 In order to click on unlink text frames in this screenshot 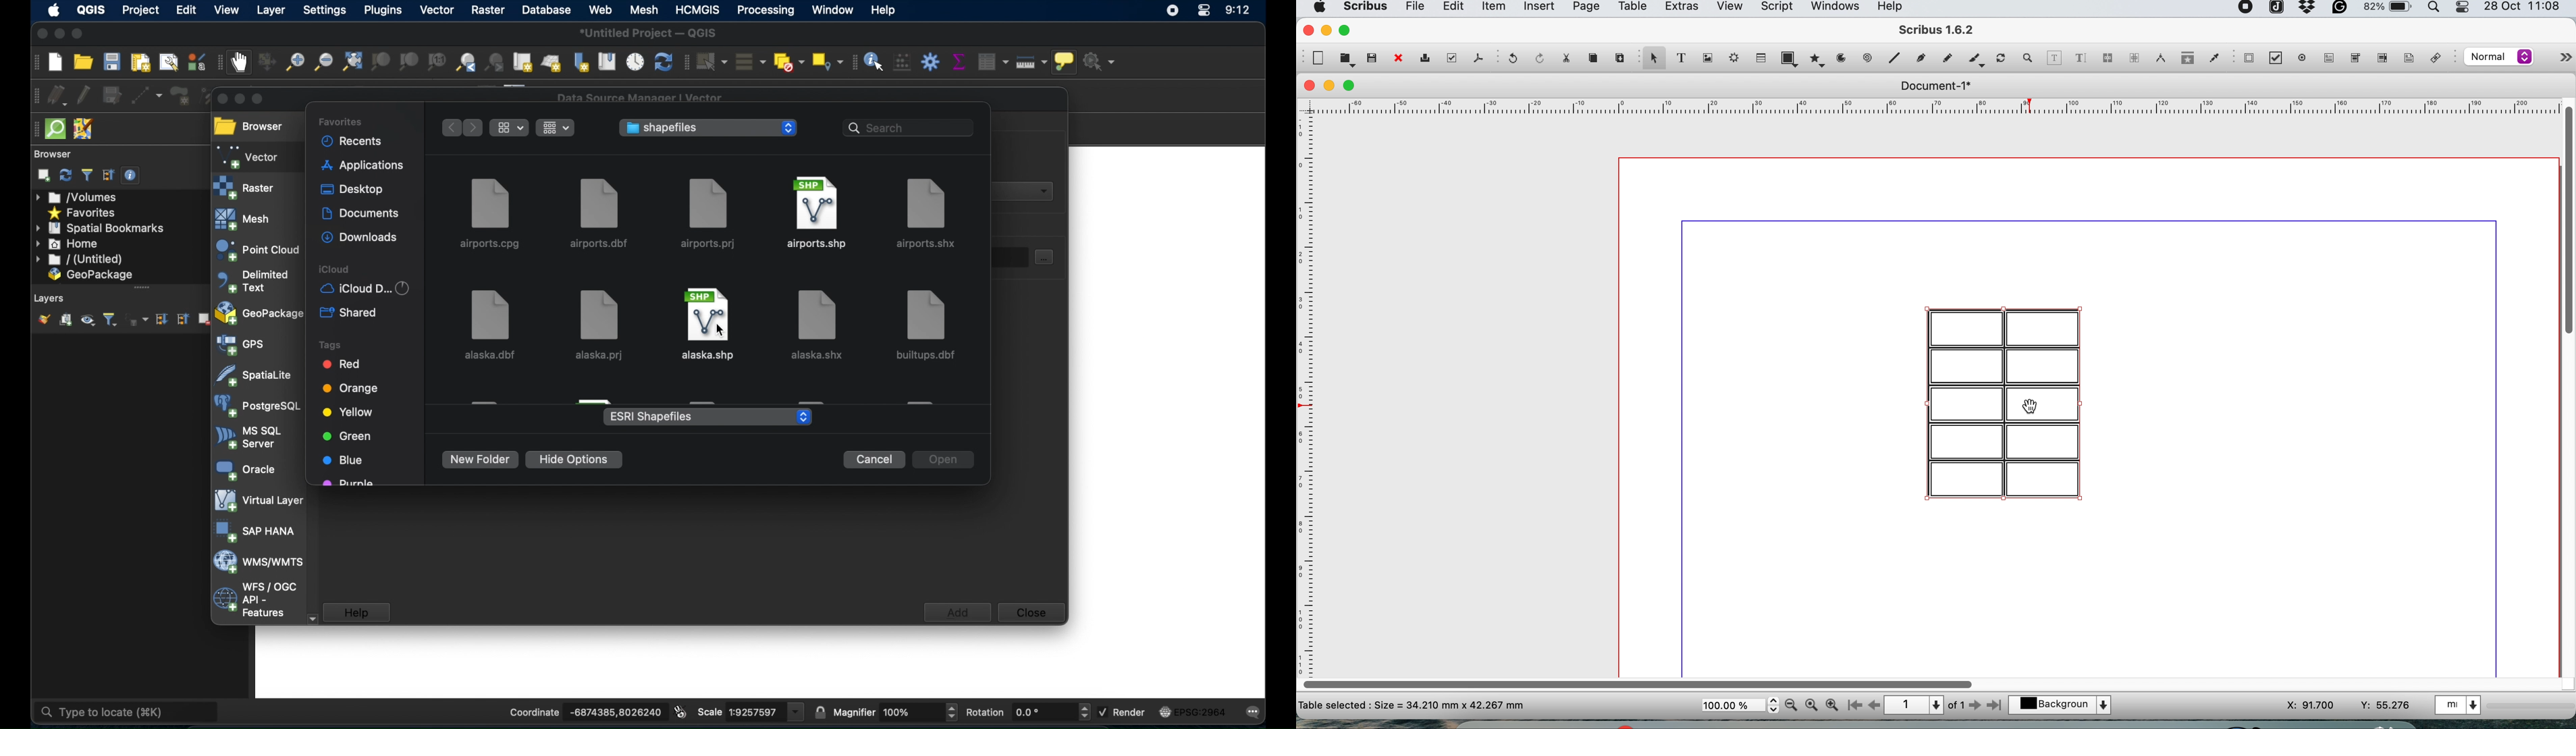, I will do `click(2134, 60)`.